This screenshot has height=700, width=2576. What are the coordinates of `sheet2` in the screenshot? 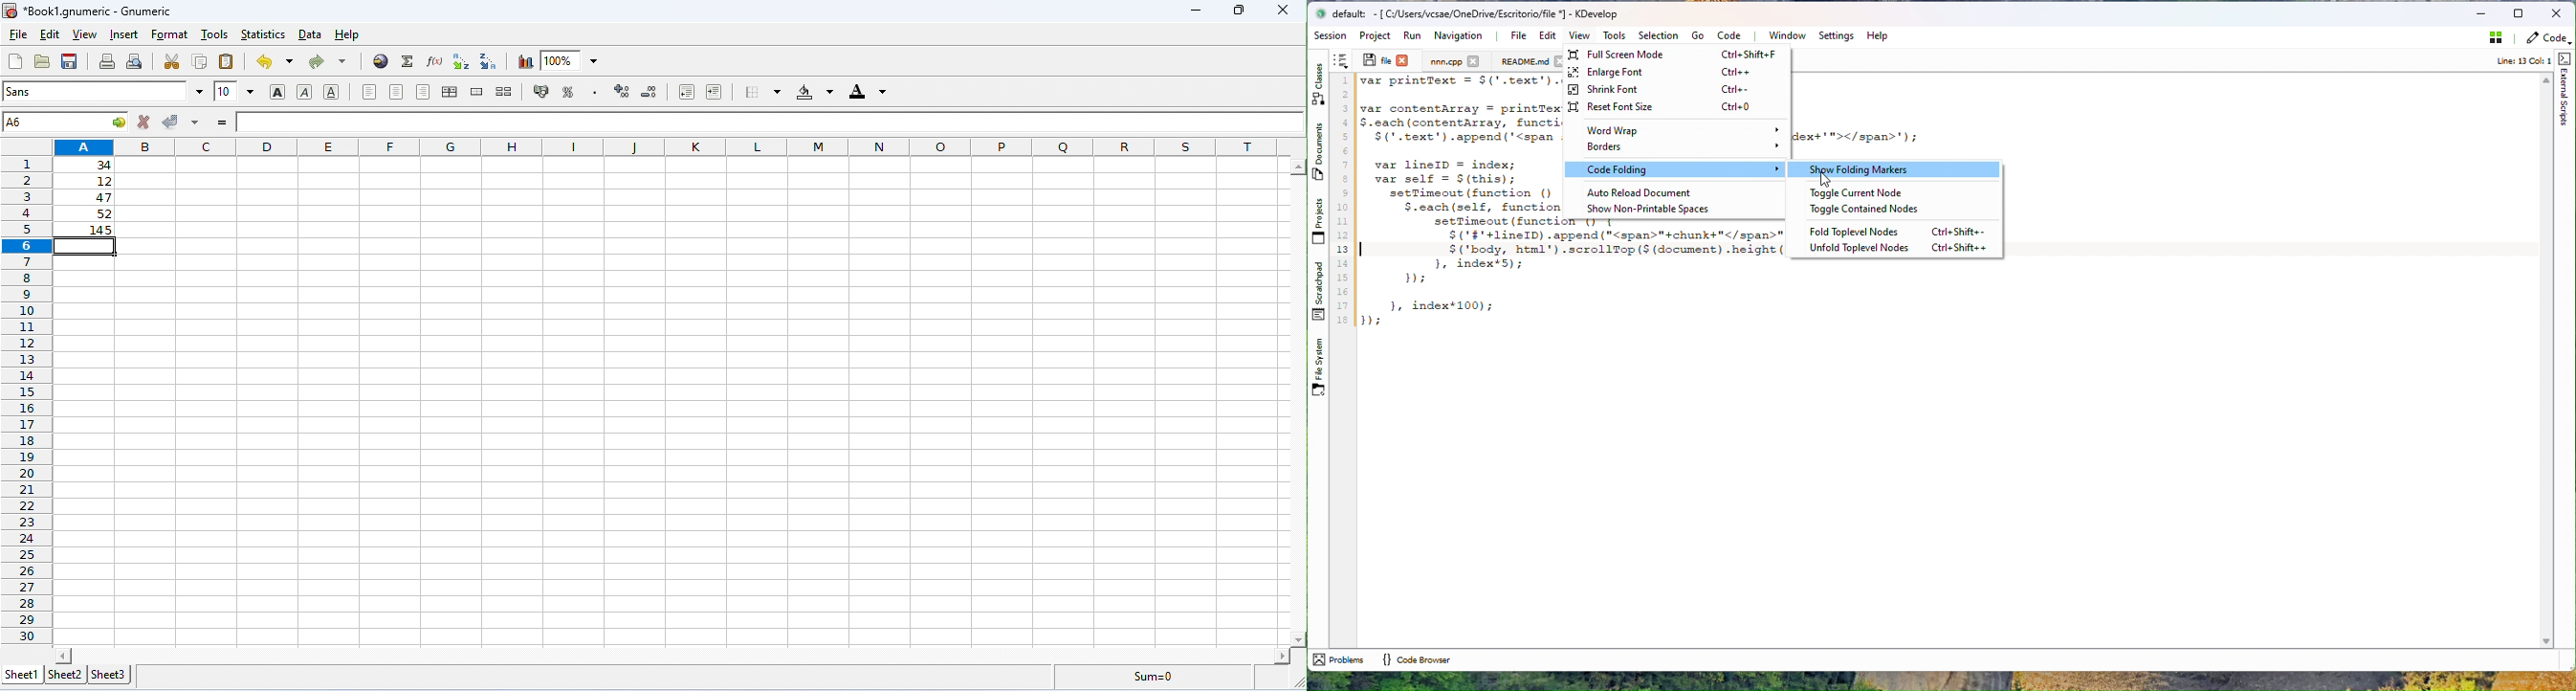 It's located at (67, 675).